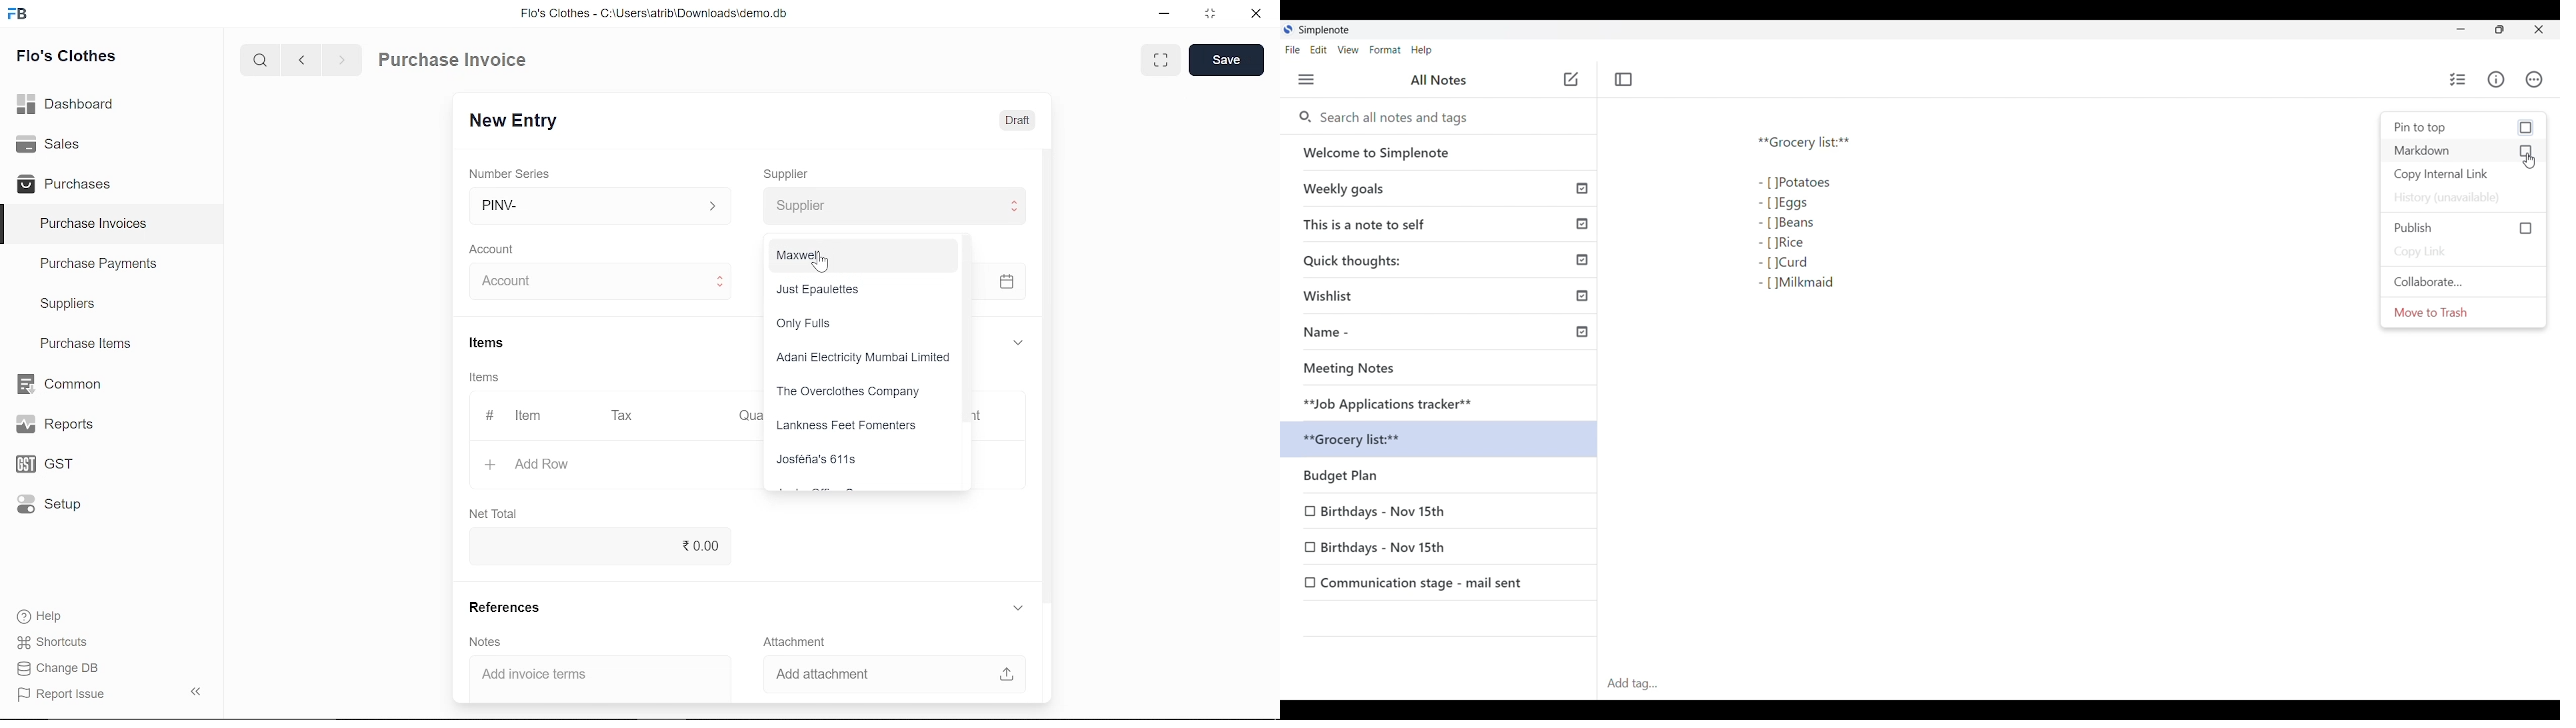  What do you see at coordinates (94, 226) in the screenshot?
I see `Purchase Invoices` at bounding box center [94, 226].